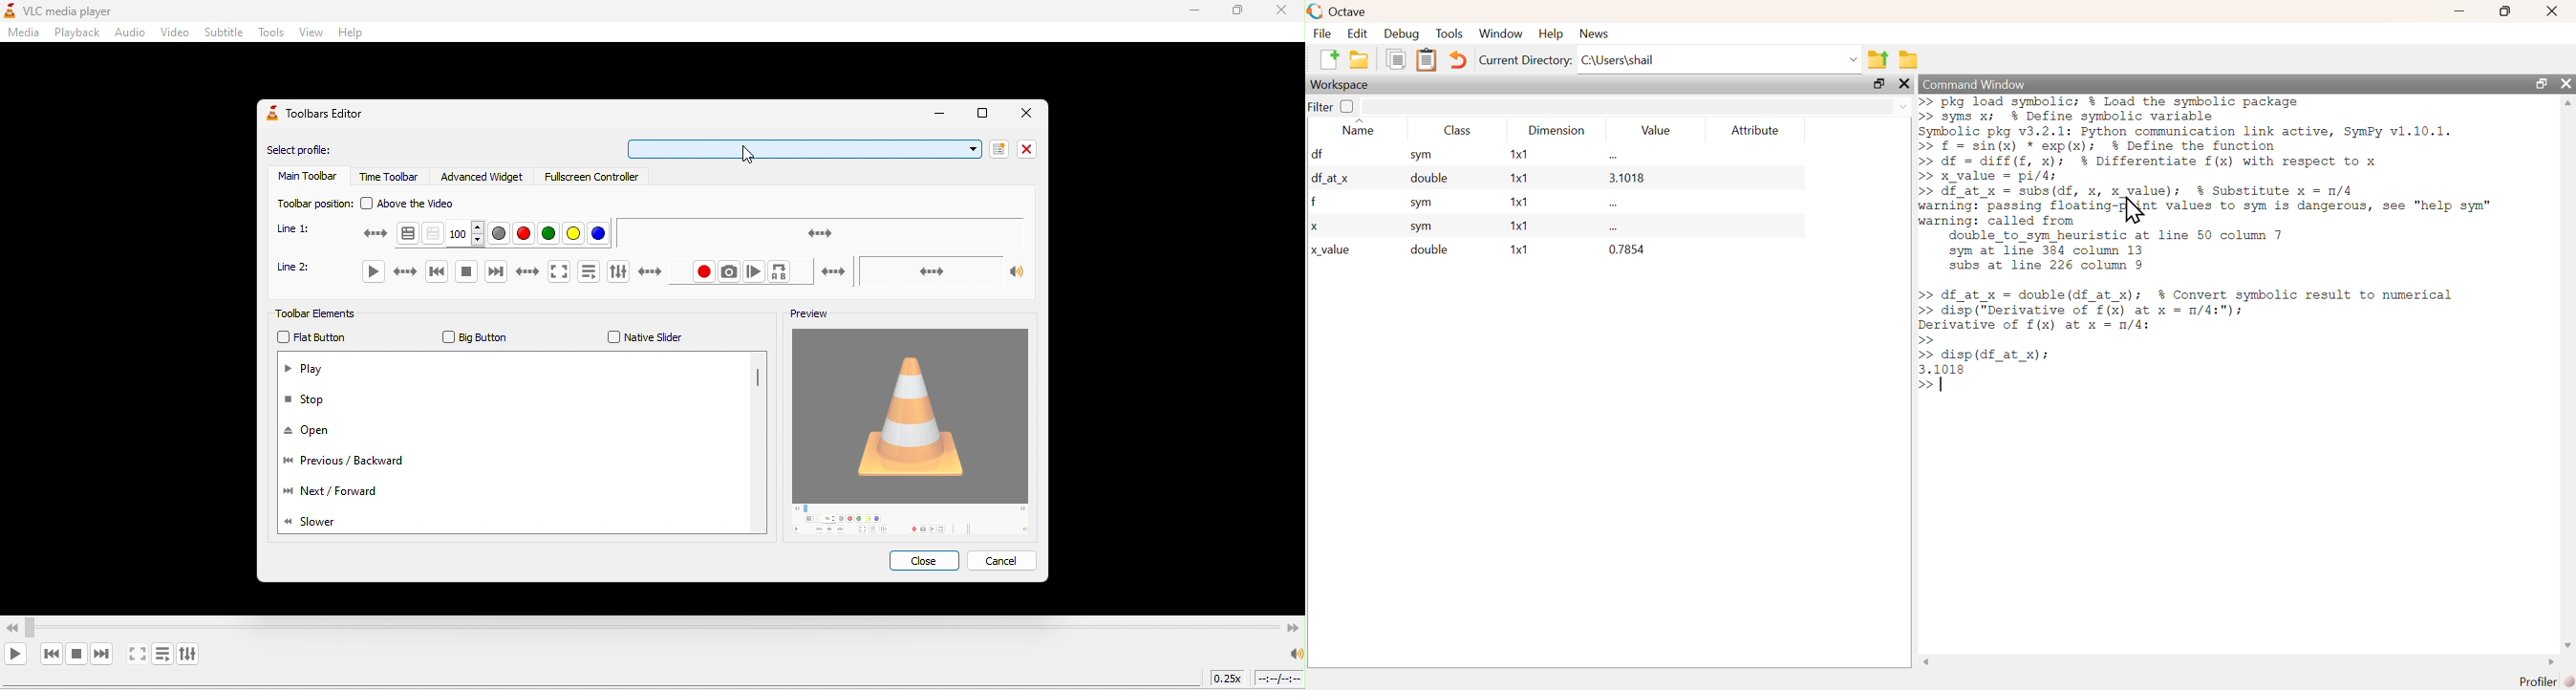 Image resolution: width=2576 pixels, height=700 pixels. What do you see at coordinates (801, 147) in the screenshot?
I see `select bar` at bounding box center [801, 147].